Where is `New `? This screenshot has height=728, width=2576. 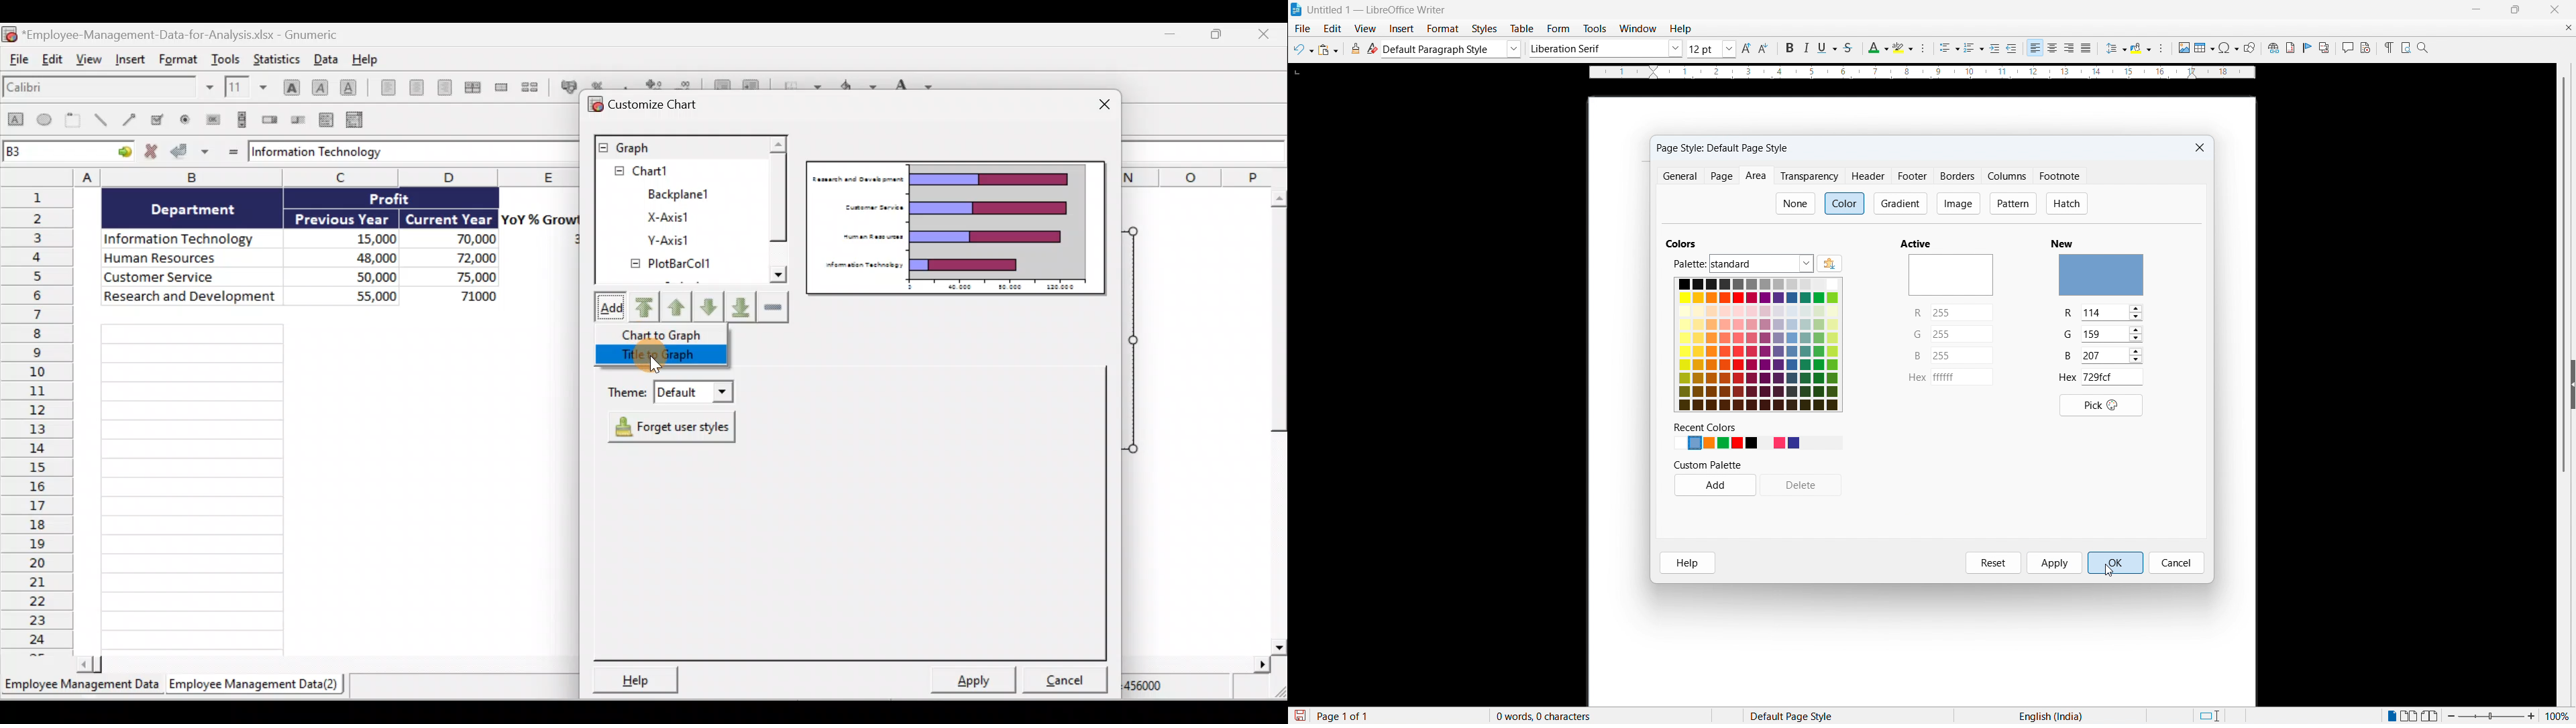 New  is located at coordinates (2061, 243).